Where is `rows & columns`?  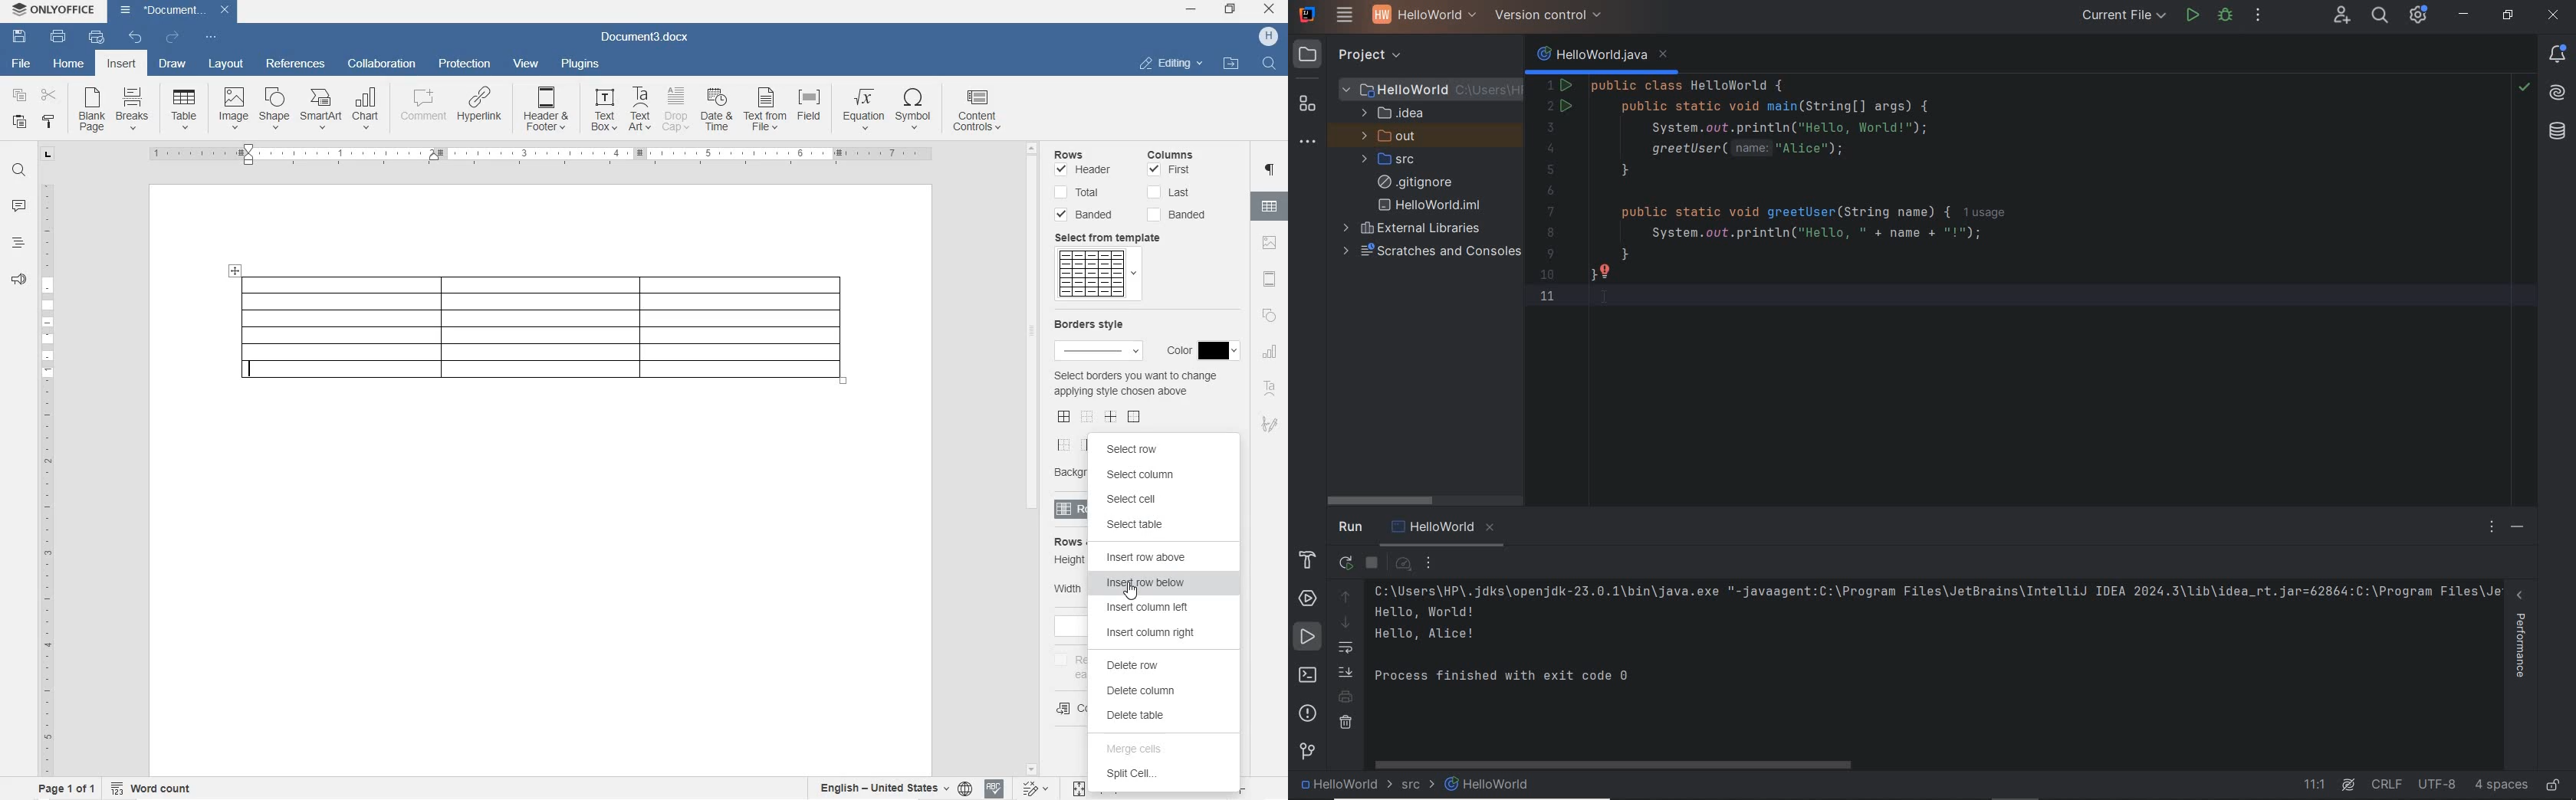 rows & columns is located at coordinates (1072, 510).